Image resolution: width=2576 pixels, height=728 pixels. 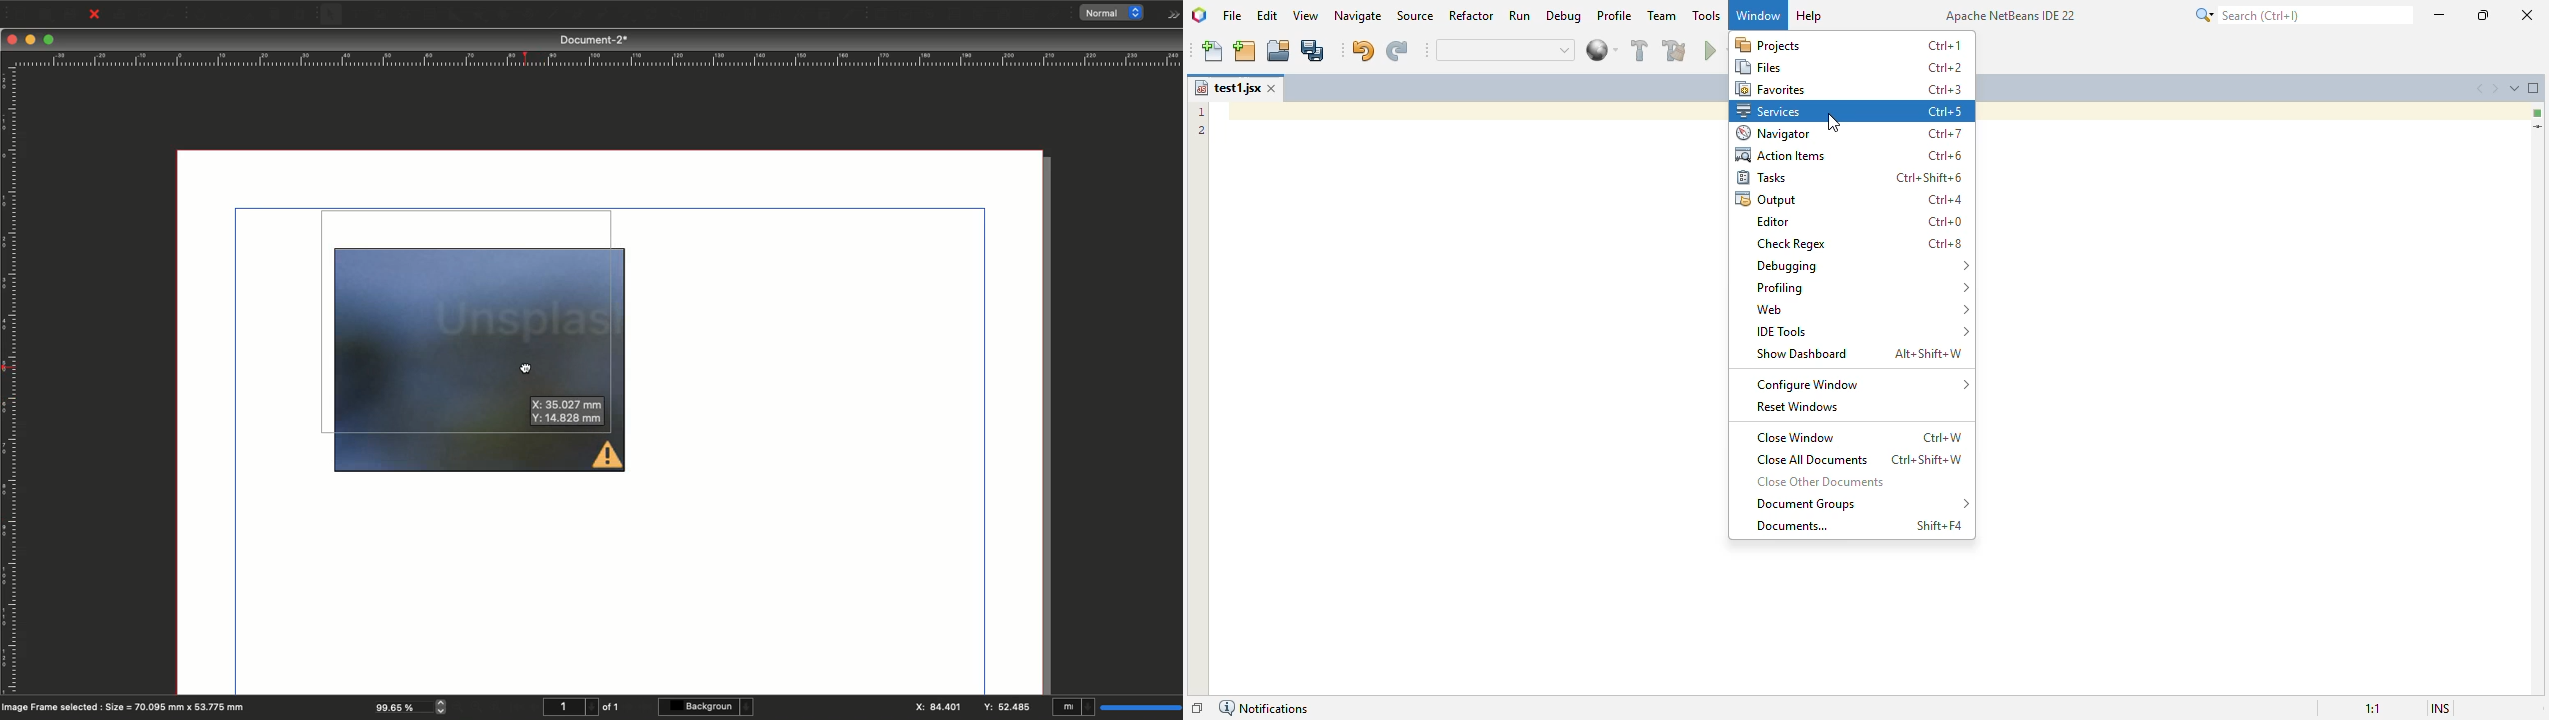 What do you see at coordinates (1761, 177) in the screenshot?
I see `tasks` at bounding box center [1761, 177].